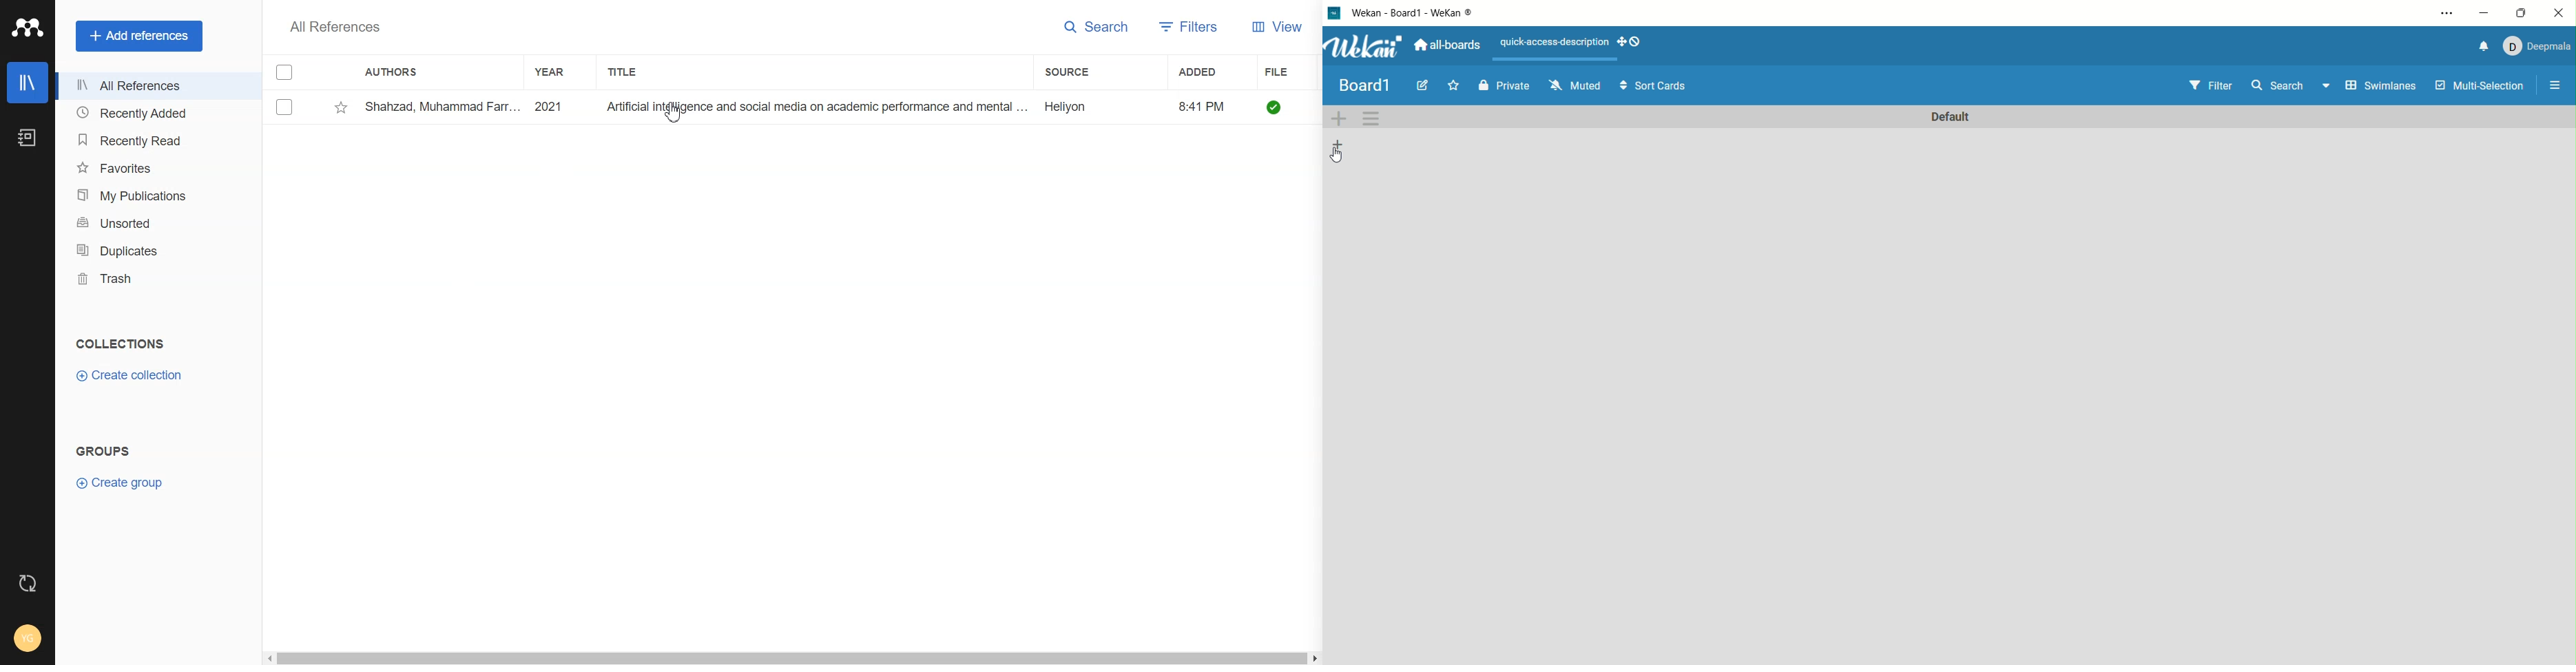 This screenshot has height=672, width=2576. What do you see at coordinates (1204, 71) in the screenshot?
I see `Added` at bounding box center [1204, 71].